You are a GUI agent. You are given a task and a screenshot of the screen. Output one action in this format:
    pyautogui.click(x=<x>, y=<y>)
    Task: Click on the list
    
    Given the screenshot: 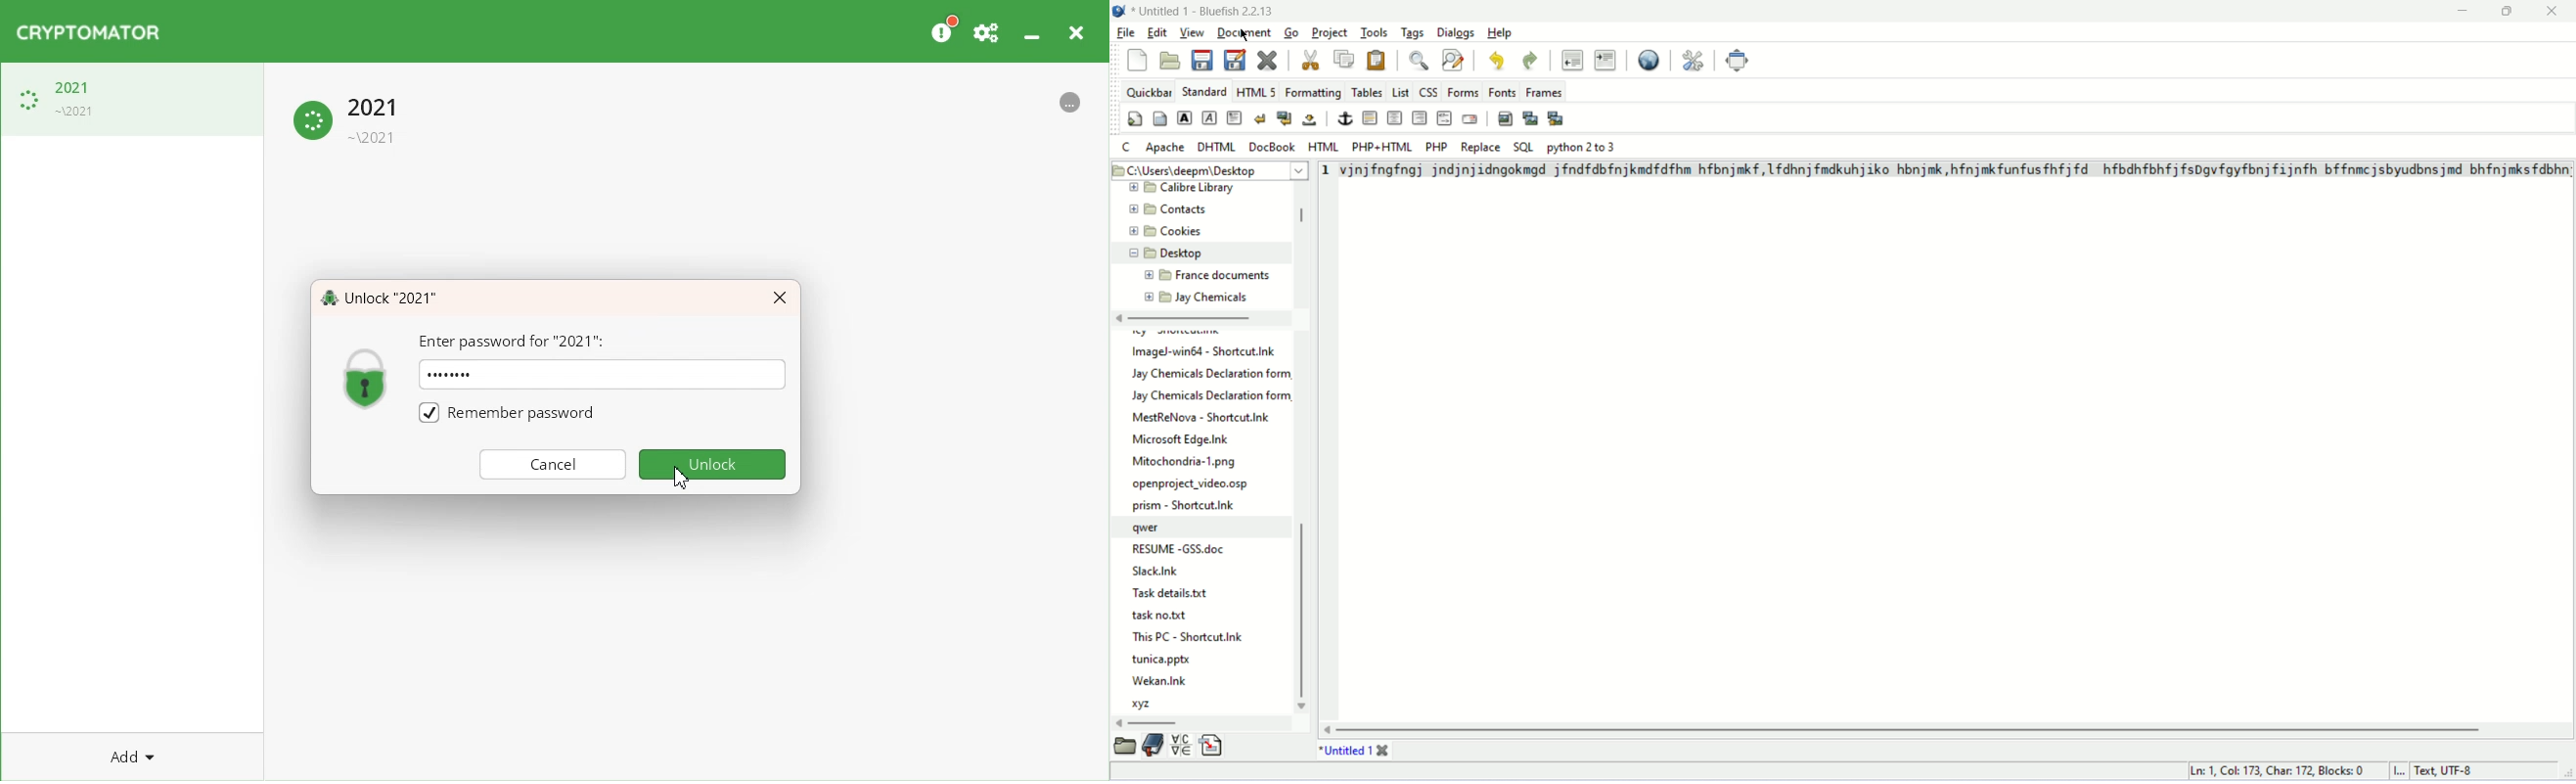 What is the action you would take?
    pyautogui.click(x=1401, y=91)
    